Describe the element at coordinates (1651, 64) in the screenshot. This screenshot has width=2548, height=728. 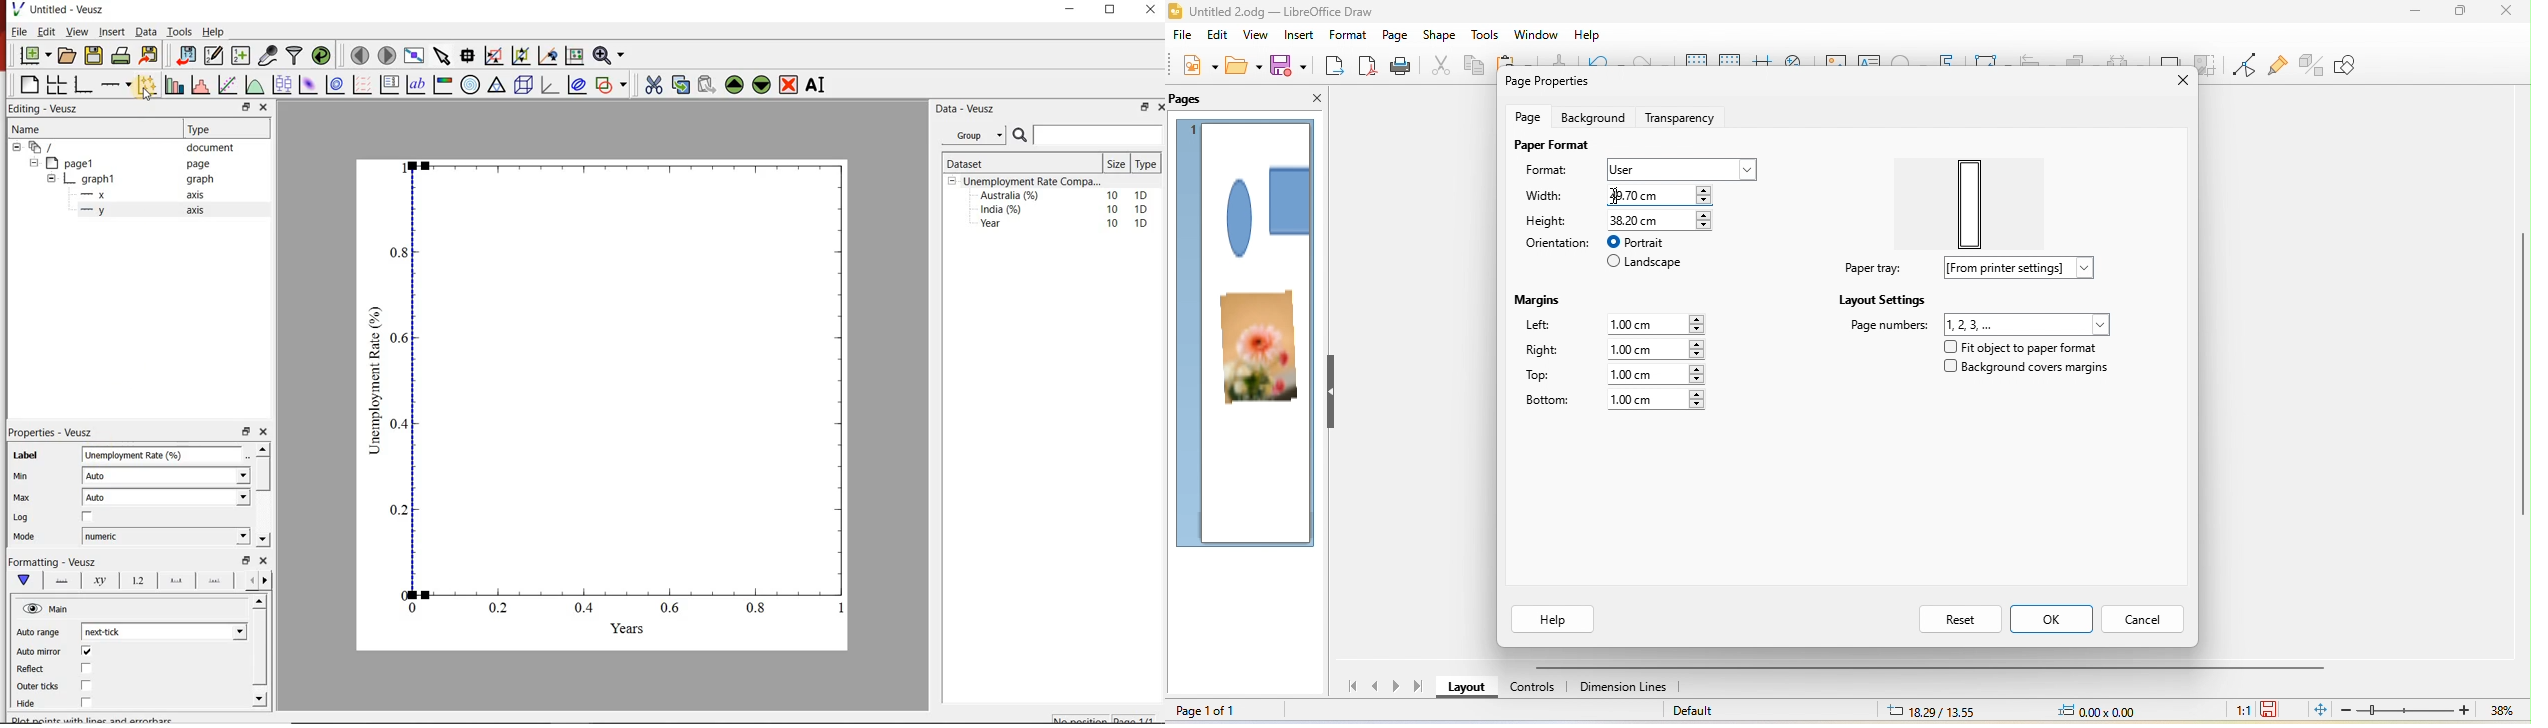
I see `redo` at that location.